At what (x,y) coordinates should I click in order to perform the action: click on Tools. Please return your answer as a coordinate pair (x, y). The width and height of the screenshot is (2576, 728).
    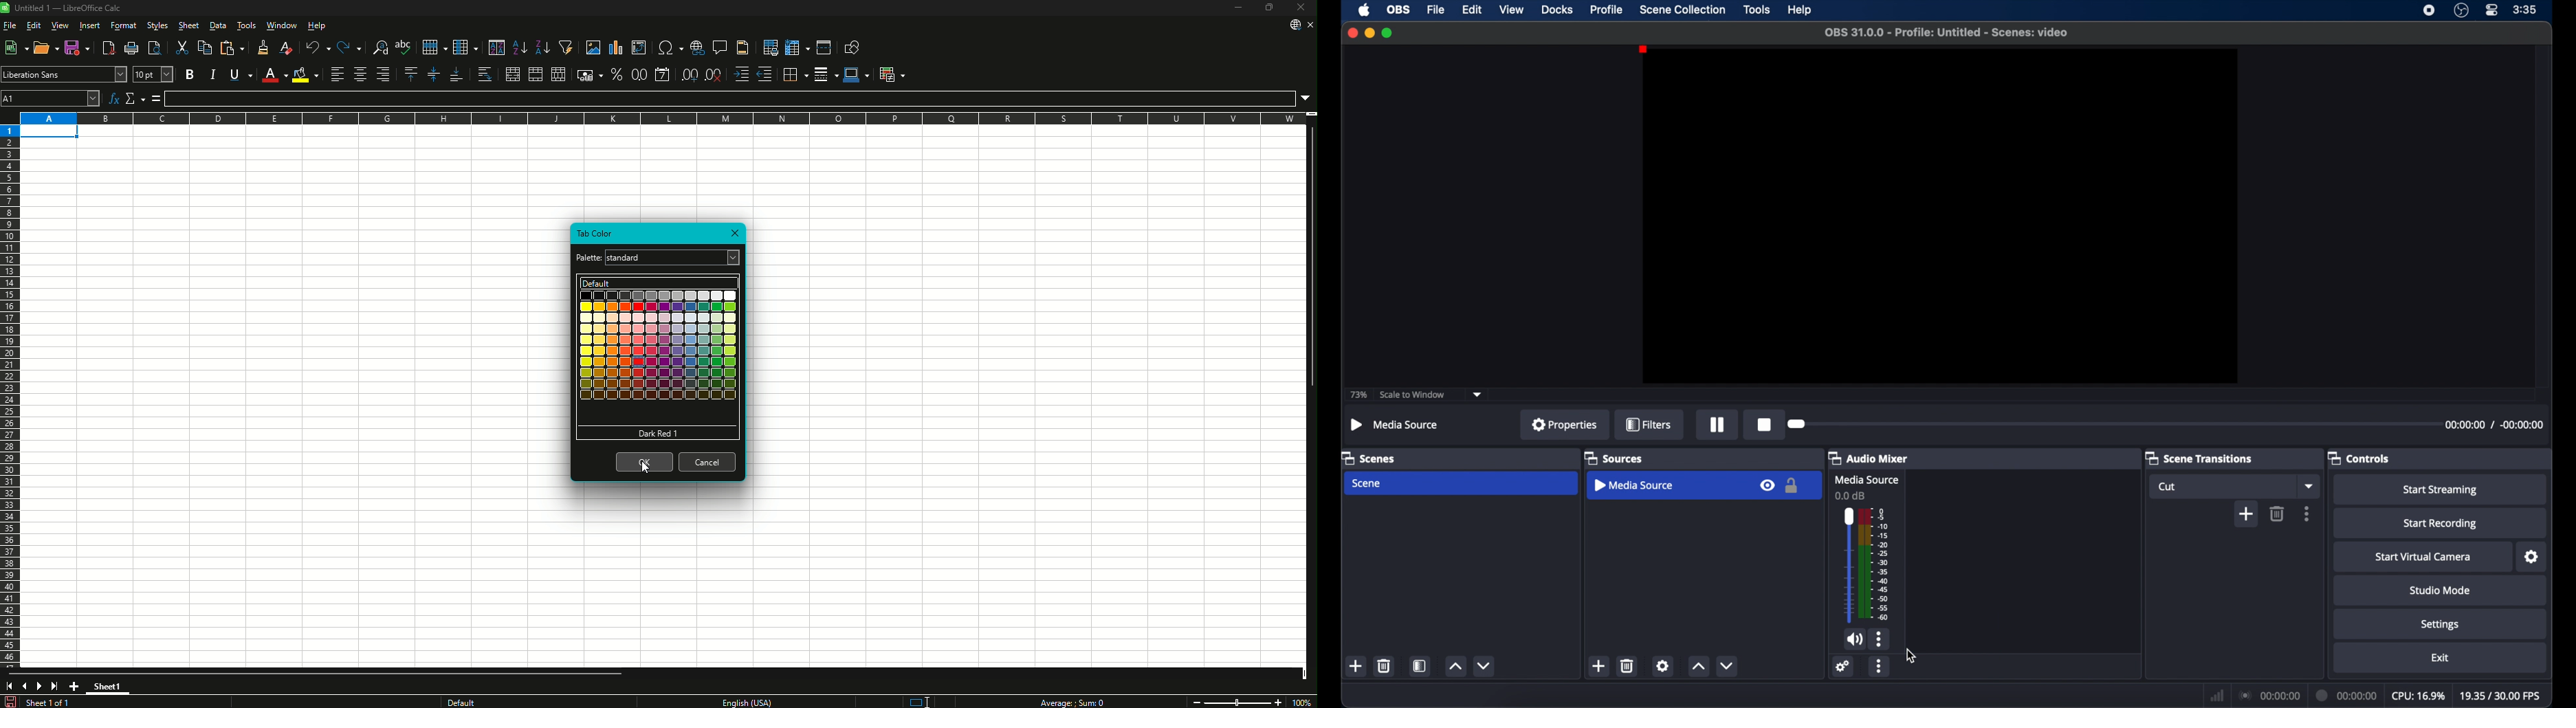
    Looking at the image, I should click on (247, 25).